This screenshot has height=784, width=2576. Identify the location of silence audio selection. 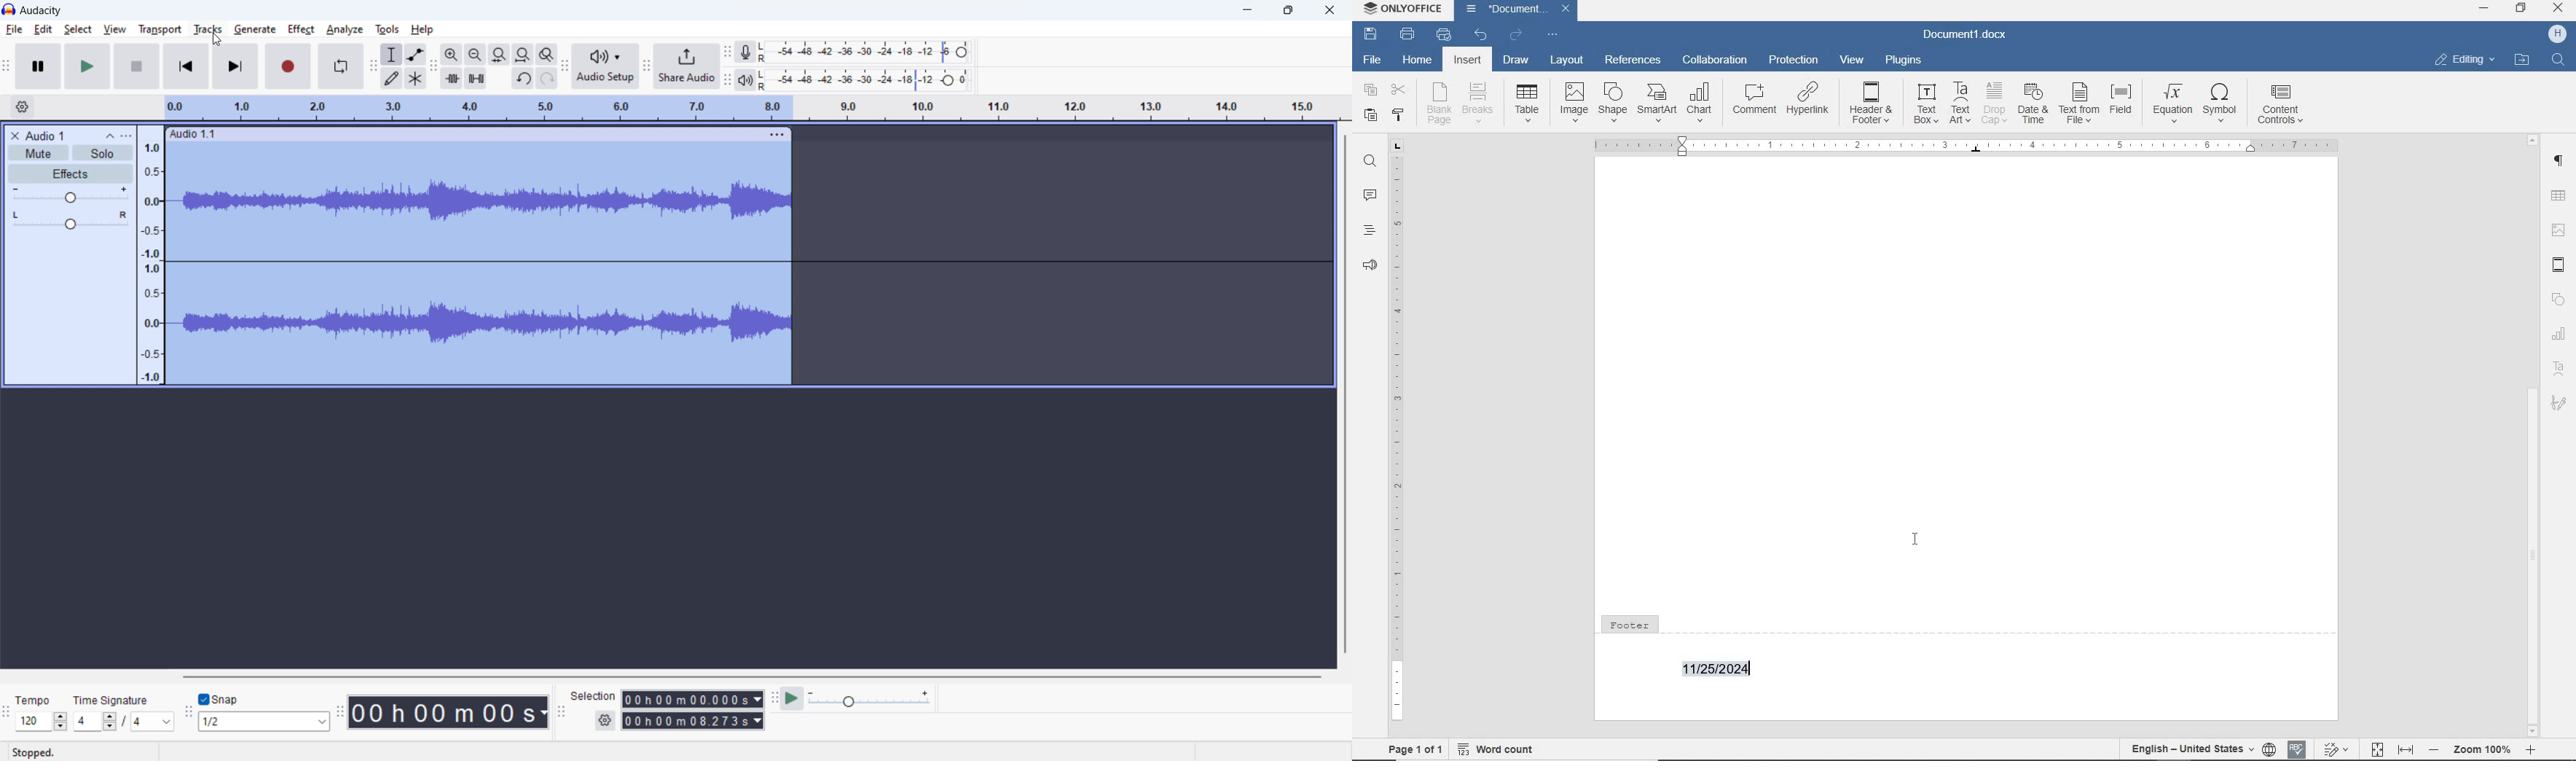
(475, 78).